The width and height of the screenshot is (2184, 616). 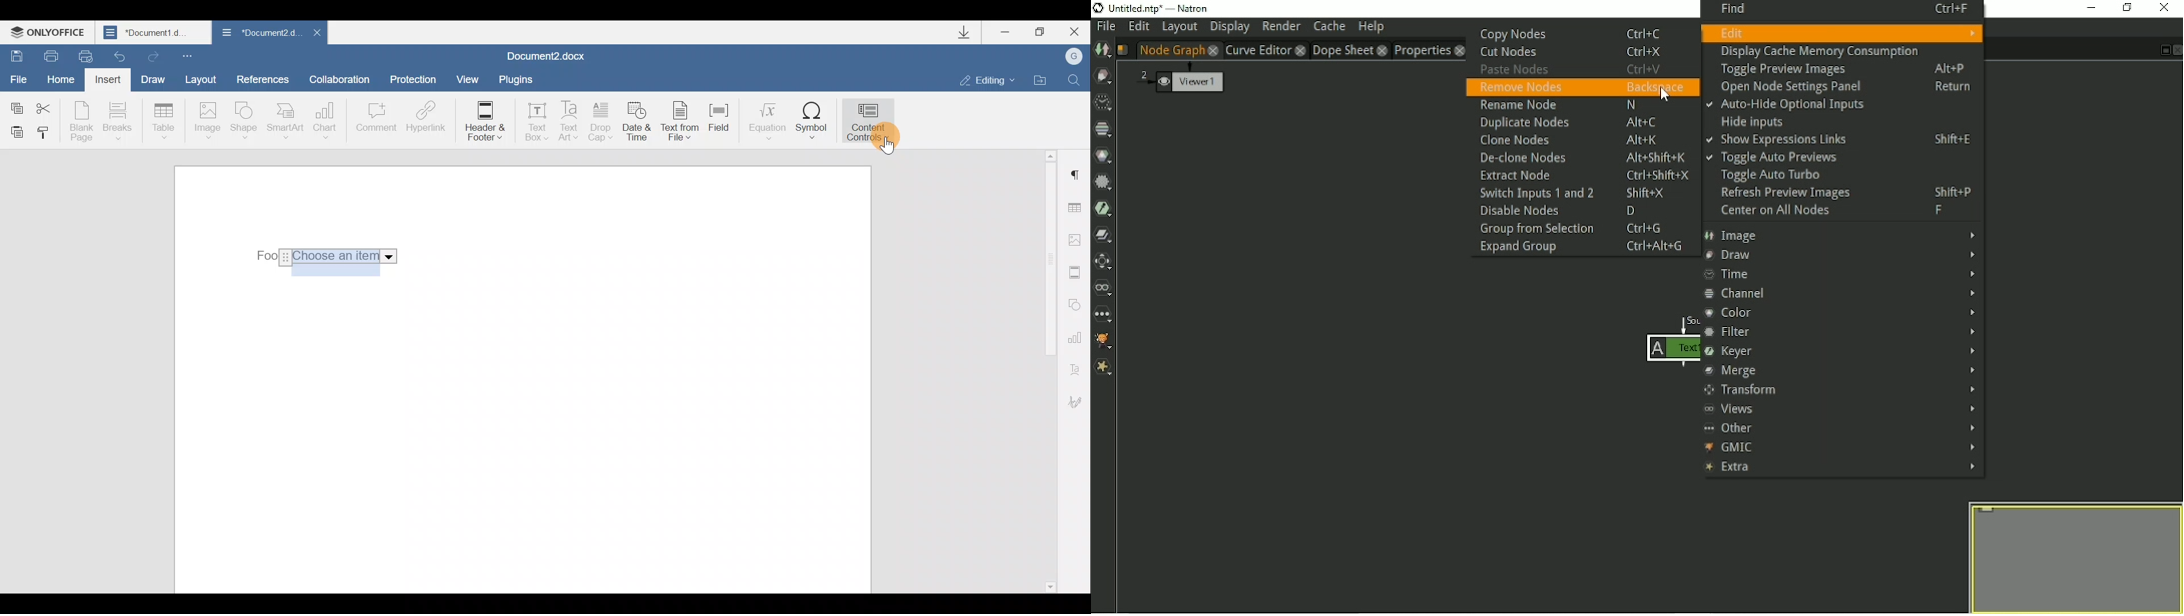 I want to click on Extract Node, so click(x=1582, y=176).